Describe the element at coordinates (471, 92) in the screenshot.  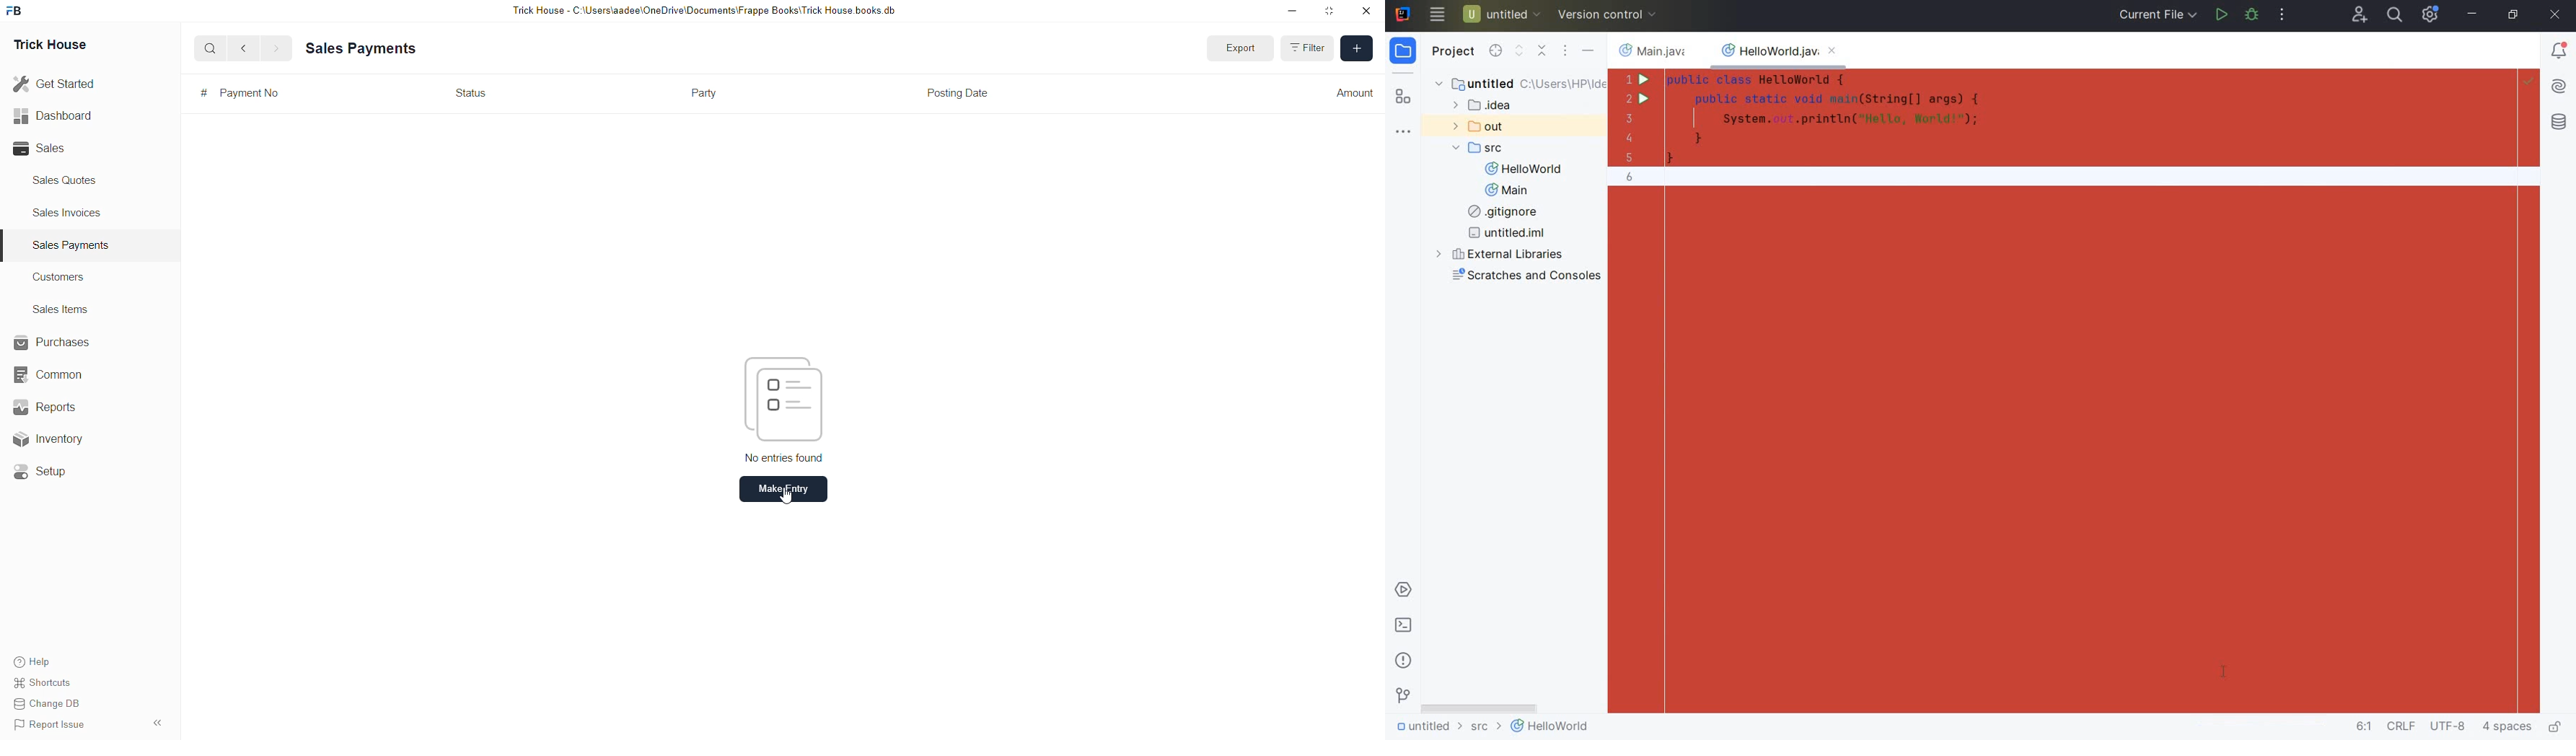
I see `Status` at that location.